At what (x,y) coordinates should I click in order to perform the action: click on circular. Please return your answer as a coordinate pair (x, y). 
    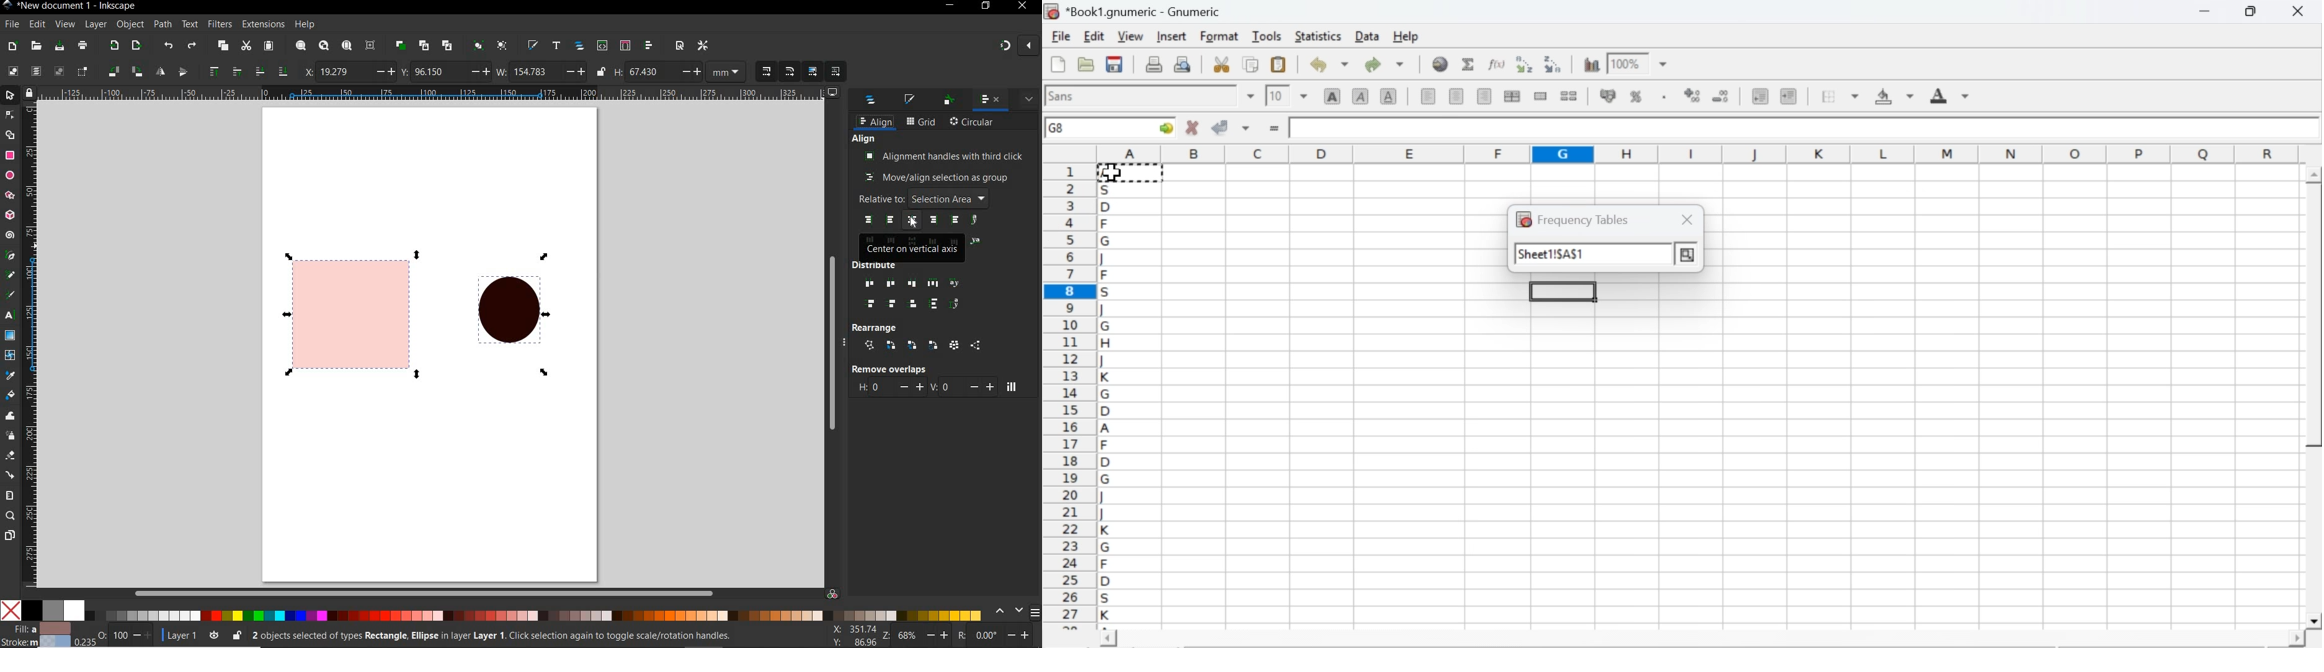
    Looking at the image, I should click on (973, 123).